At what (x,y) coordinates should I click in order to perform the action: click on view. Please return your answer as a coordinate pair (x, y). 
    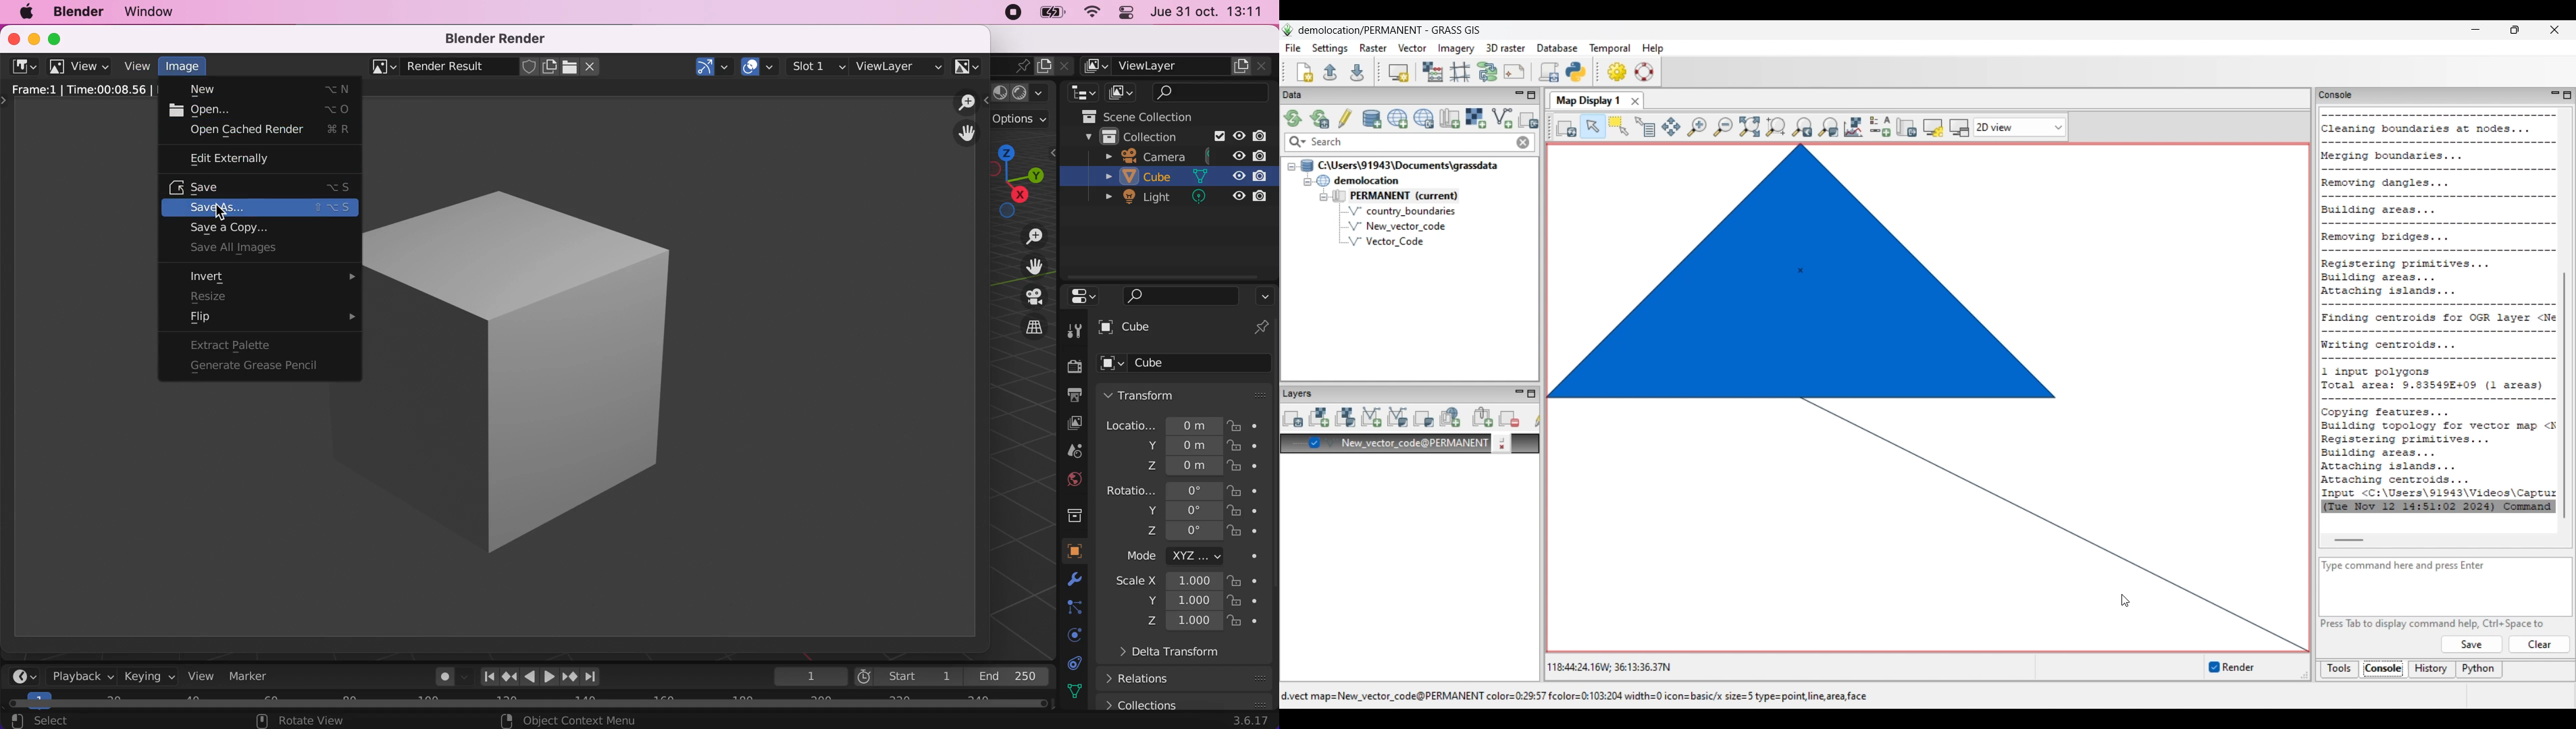
    Looking at the image, I should click on (206, 678).